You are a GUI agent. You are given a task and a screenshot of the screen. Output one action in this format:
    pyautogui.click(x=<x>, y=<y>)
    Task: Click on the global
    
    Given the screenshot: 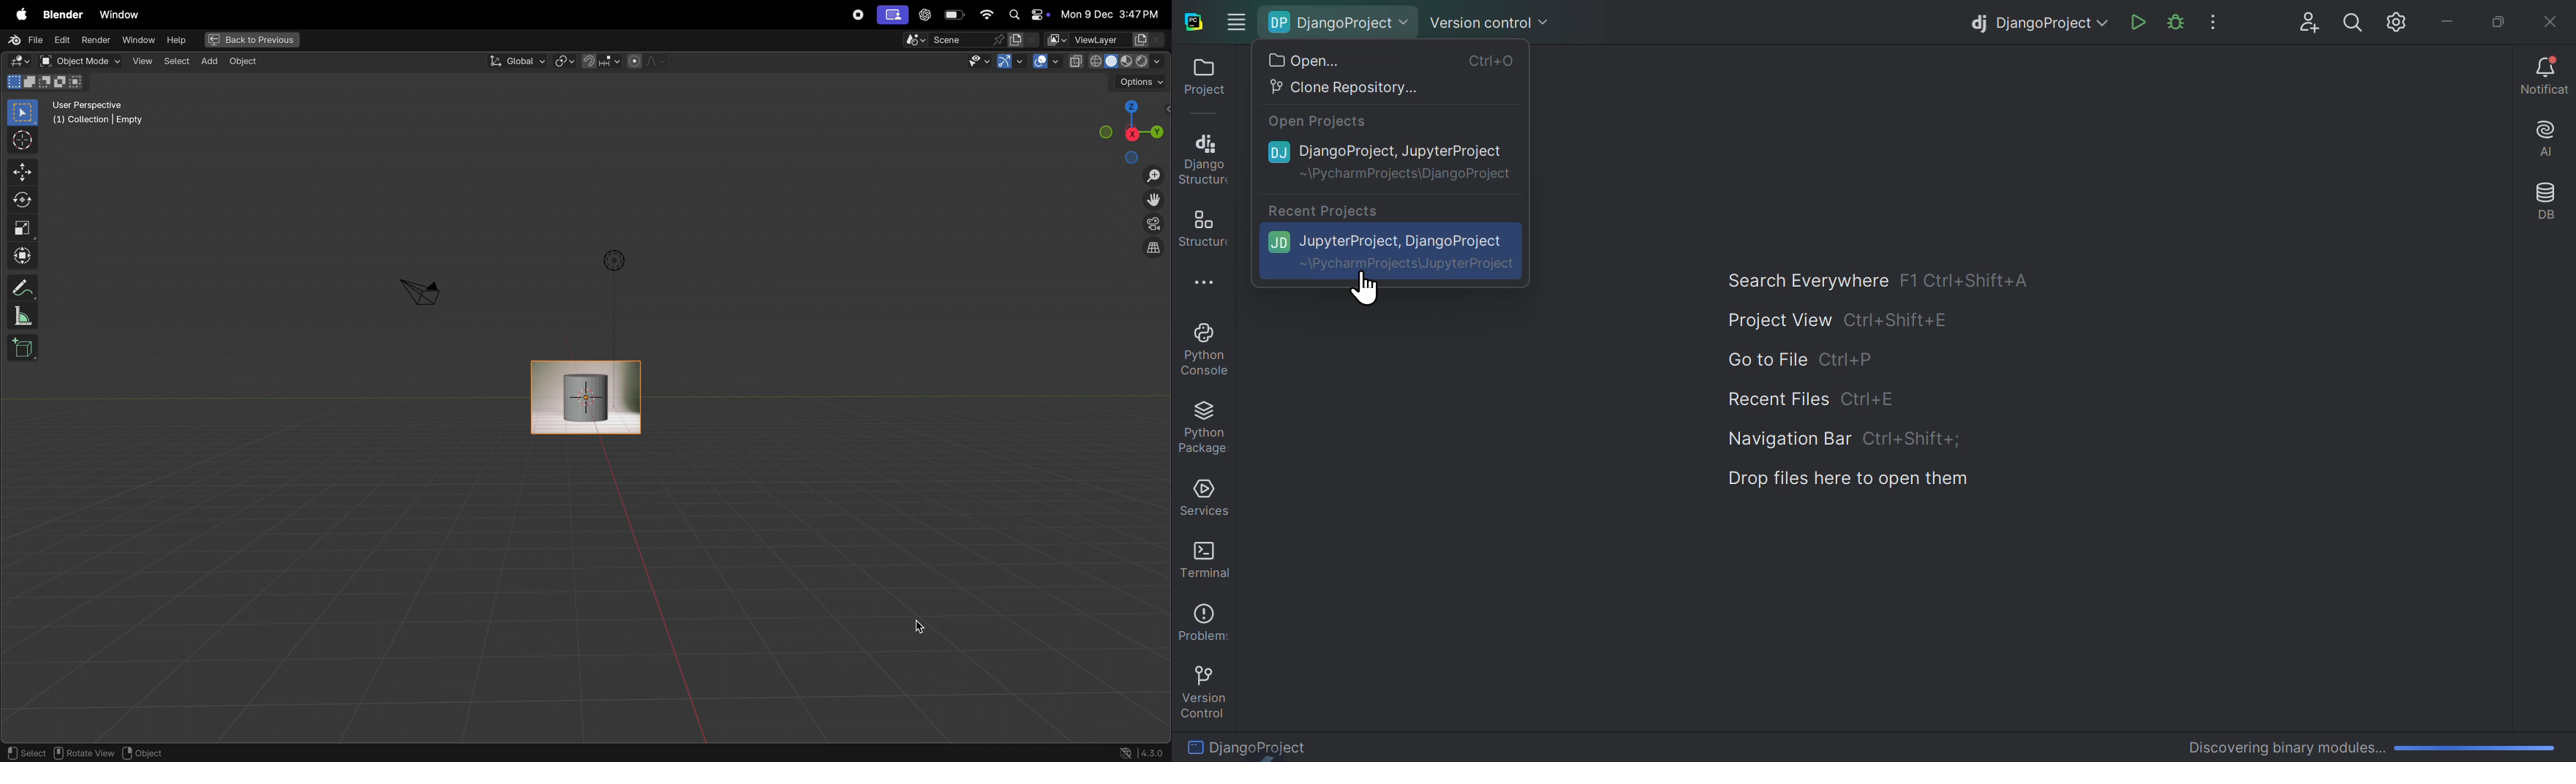 What is the action you would take?
    pyautogui.click(x=516, y=61)
    